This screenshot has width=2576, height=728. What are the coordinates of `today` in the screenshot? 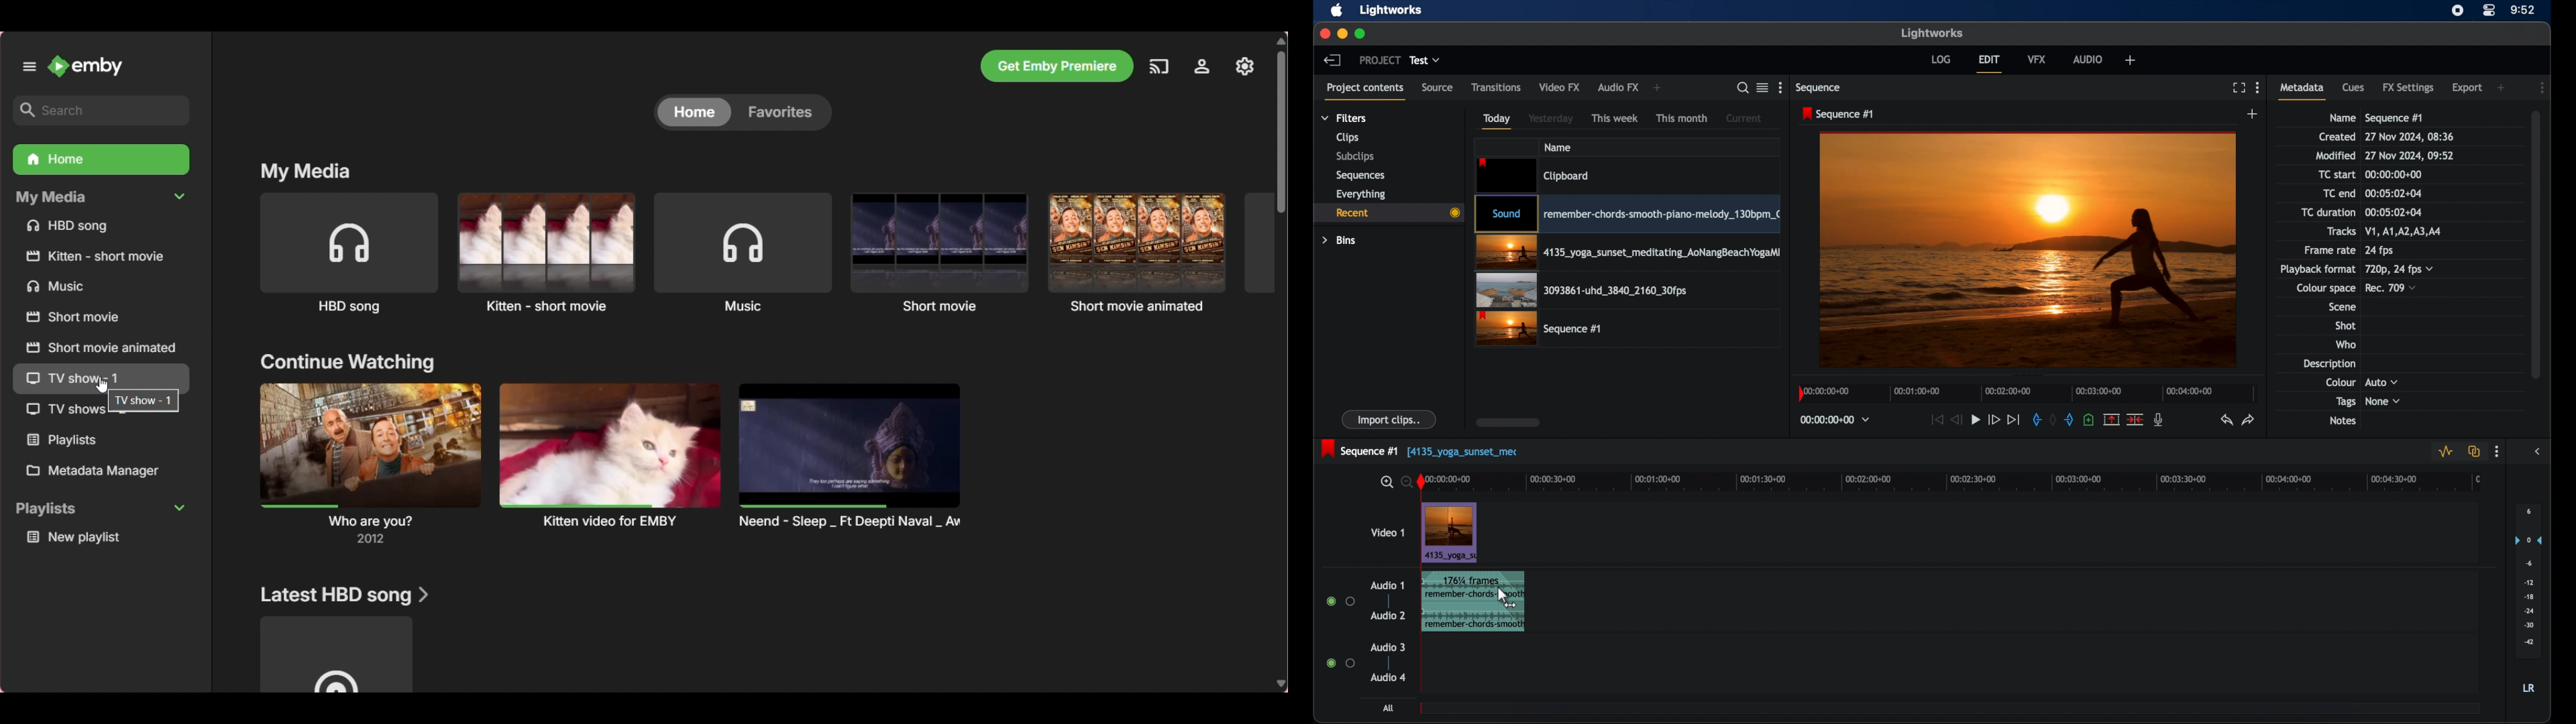 It's located at (1497, 121).